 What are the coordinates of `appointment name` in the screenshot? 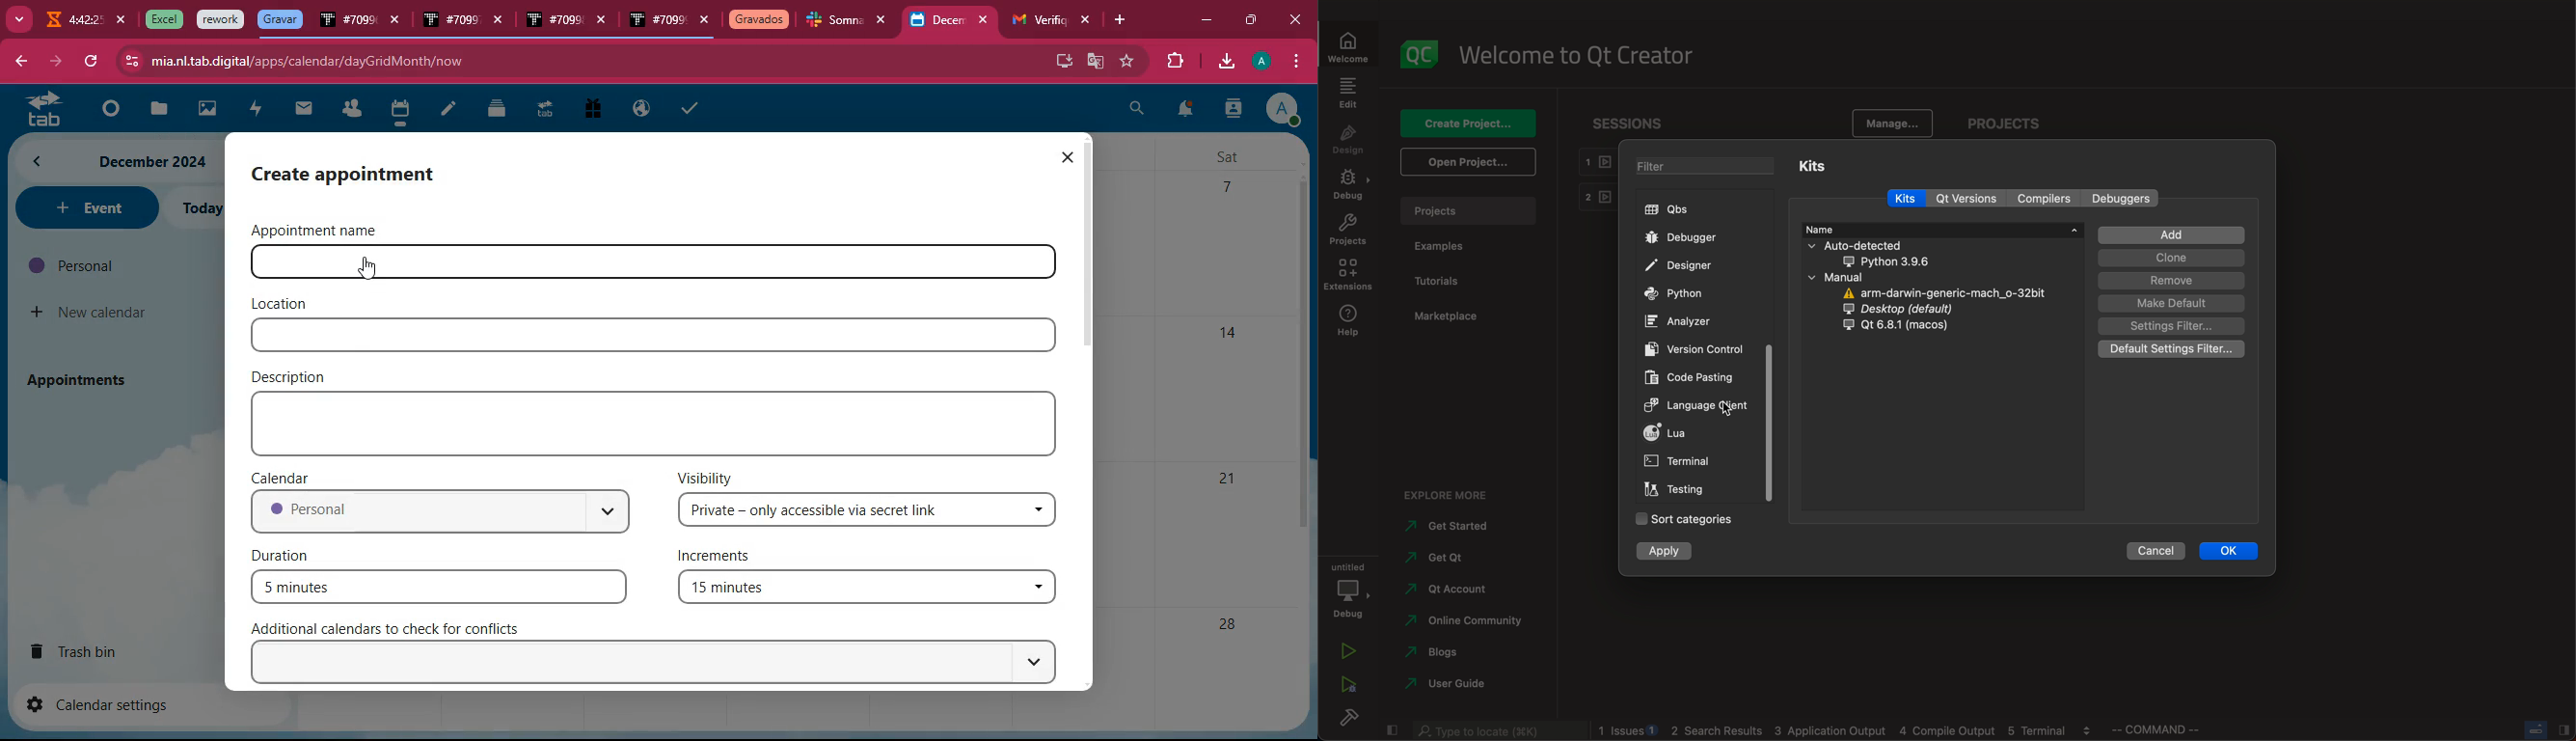 It's located at (328, 230).